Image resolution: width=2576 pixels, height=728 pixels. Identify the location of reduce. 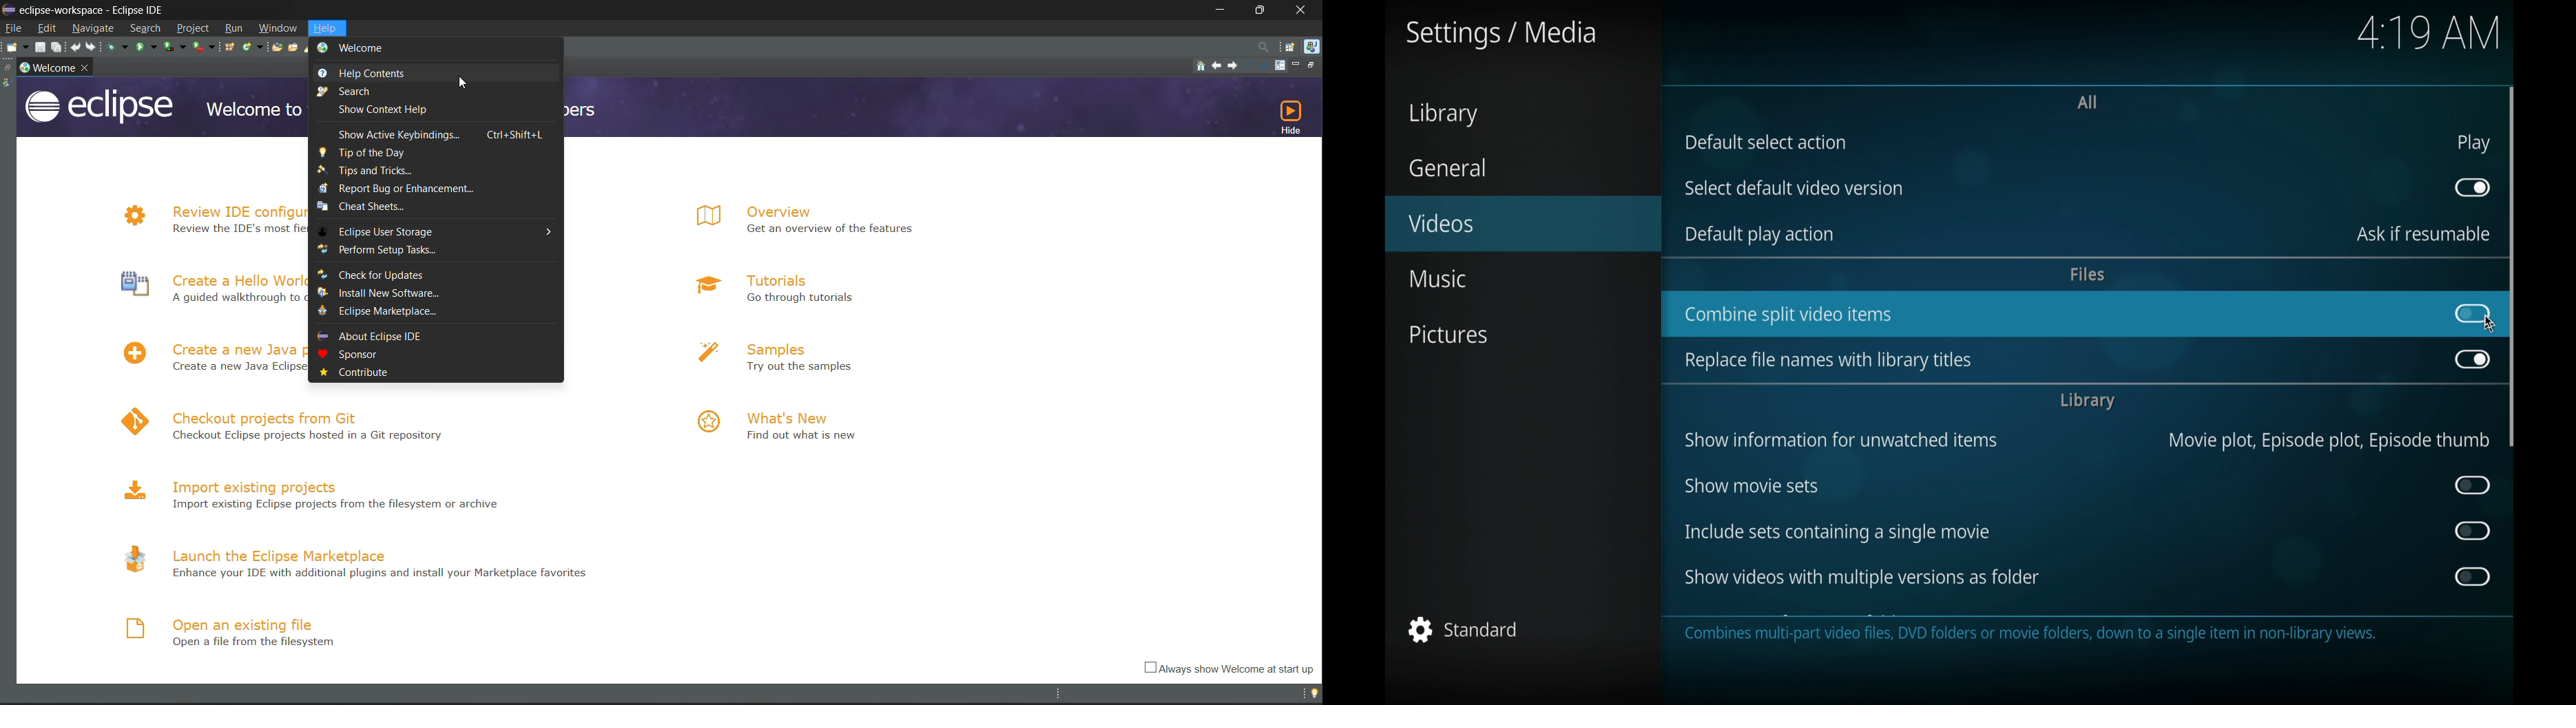
(1248, 65).